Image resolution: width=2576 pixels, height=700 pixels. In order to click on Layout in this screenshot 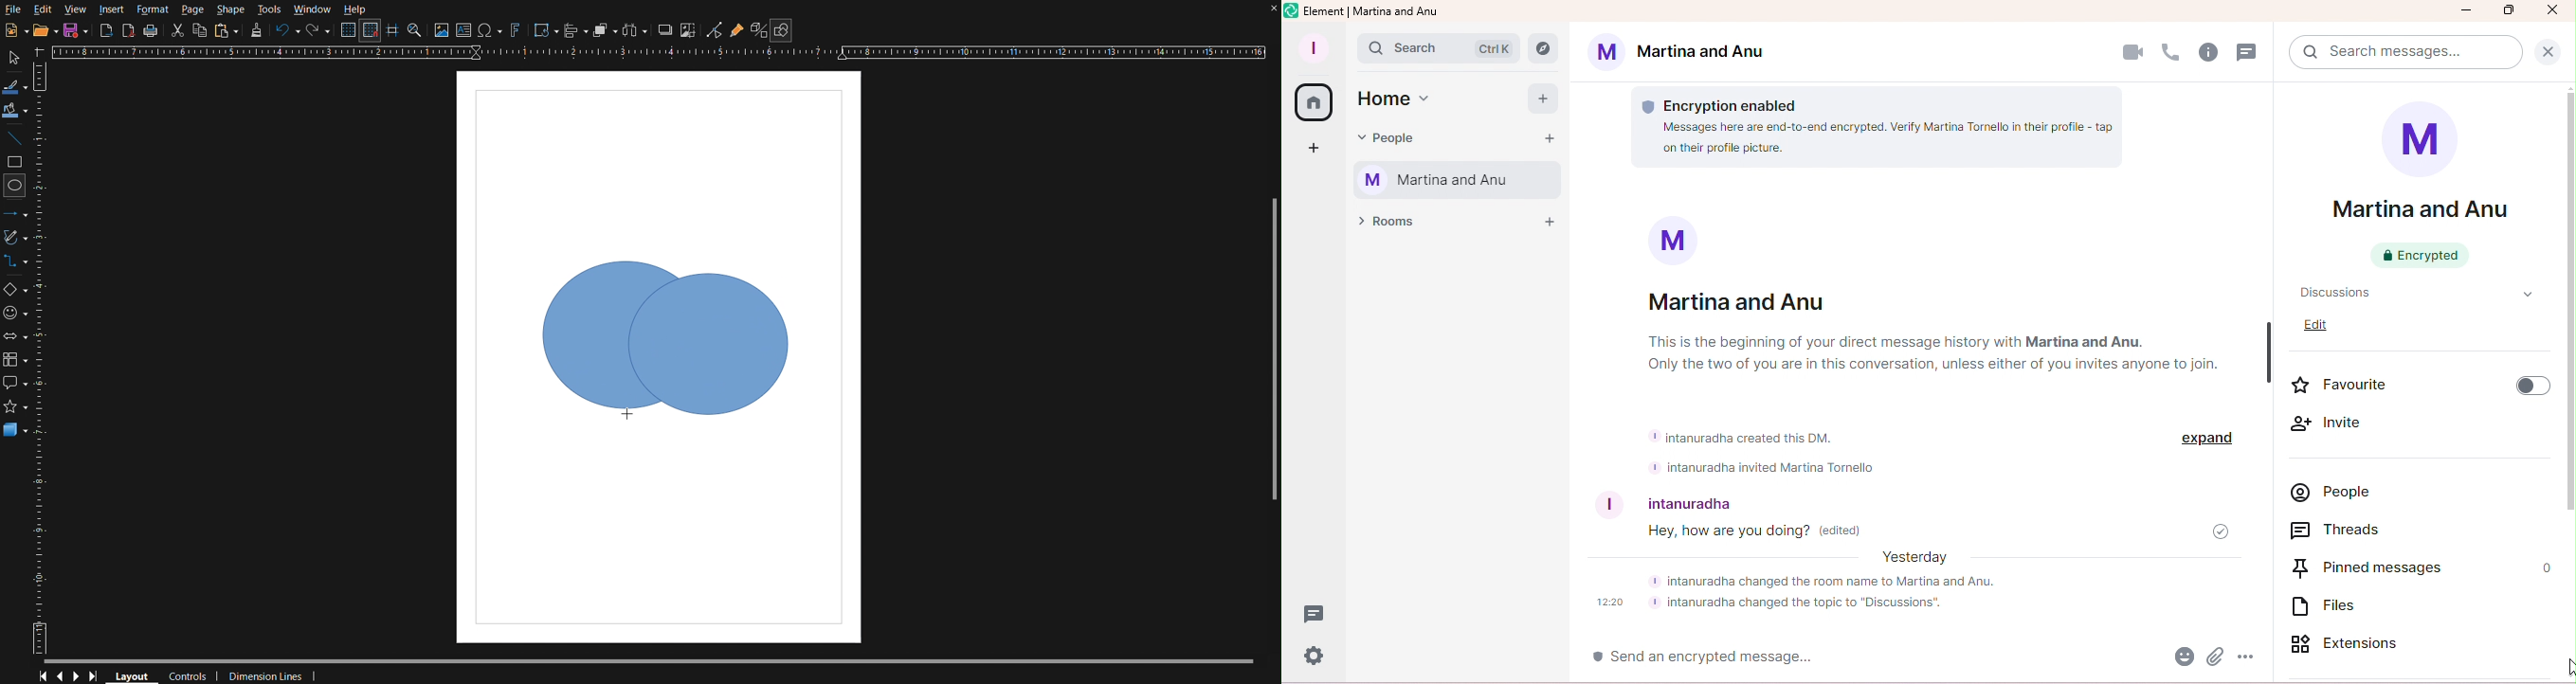, I will do `click(136, 675)`.